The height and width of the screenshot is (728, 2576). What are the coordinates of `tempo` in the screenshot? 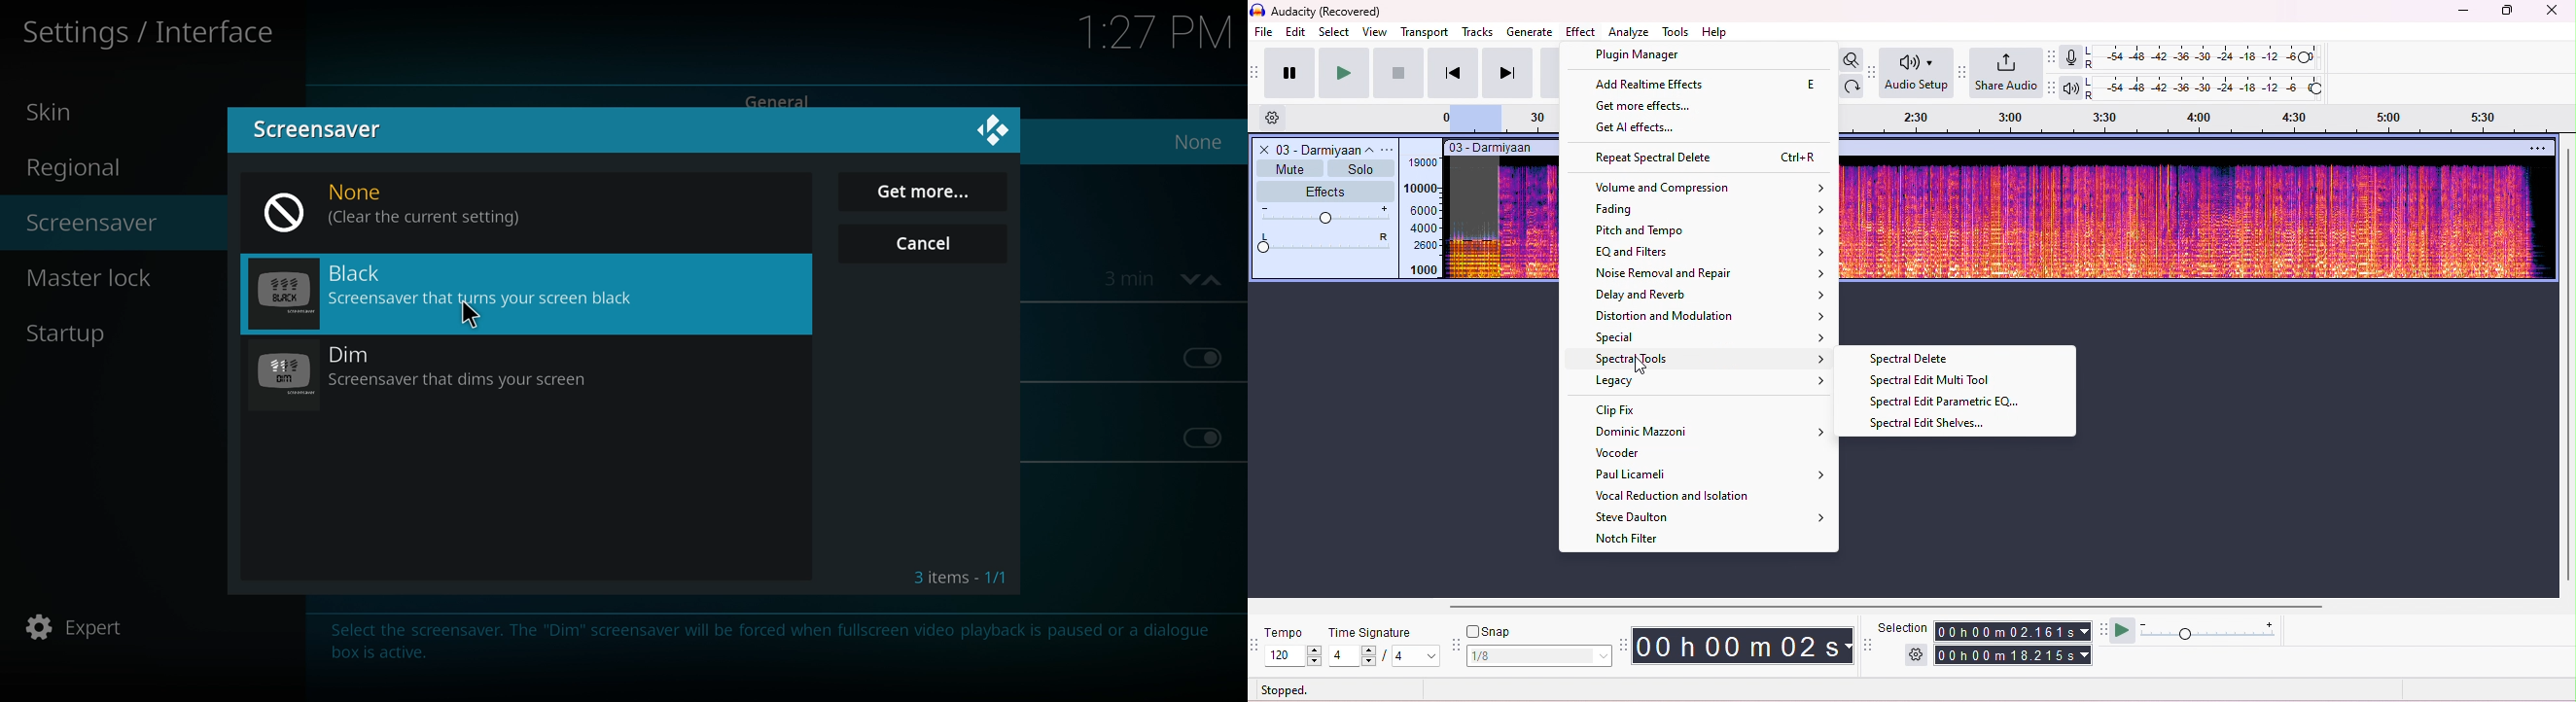 It's located at (1289, 632).